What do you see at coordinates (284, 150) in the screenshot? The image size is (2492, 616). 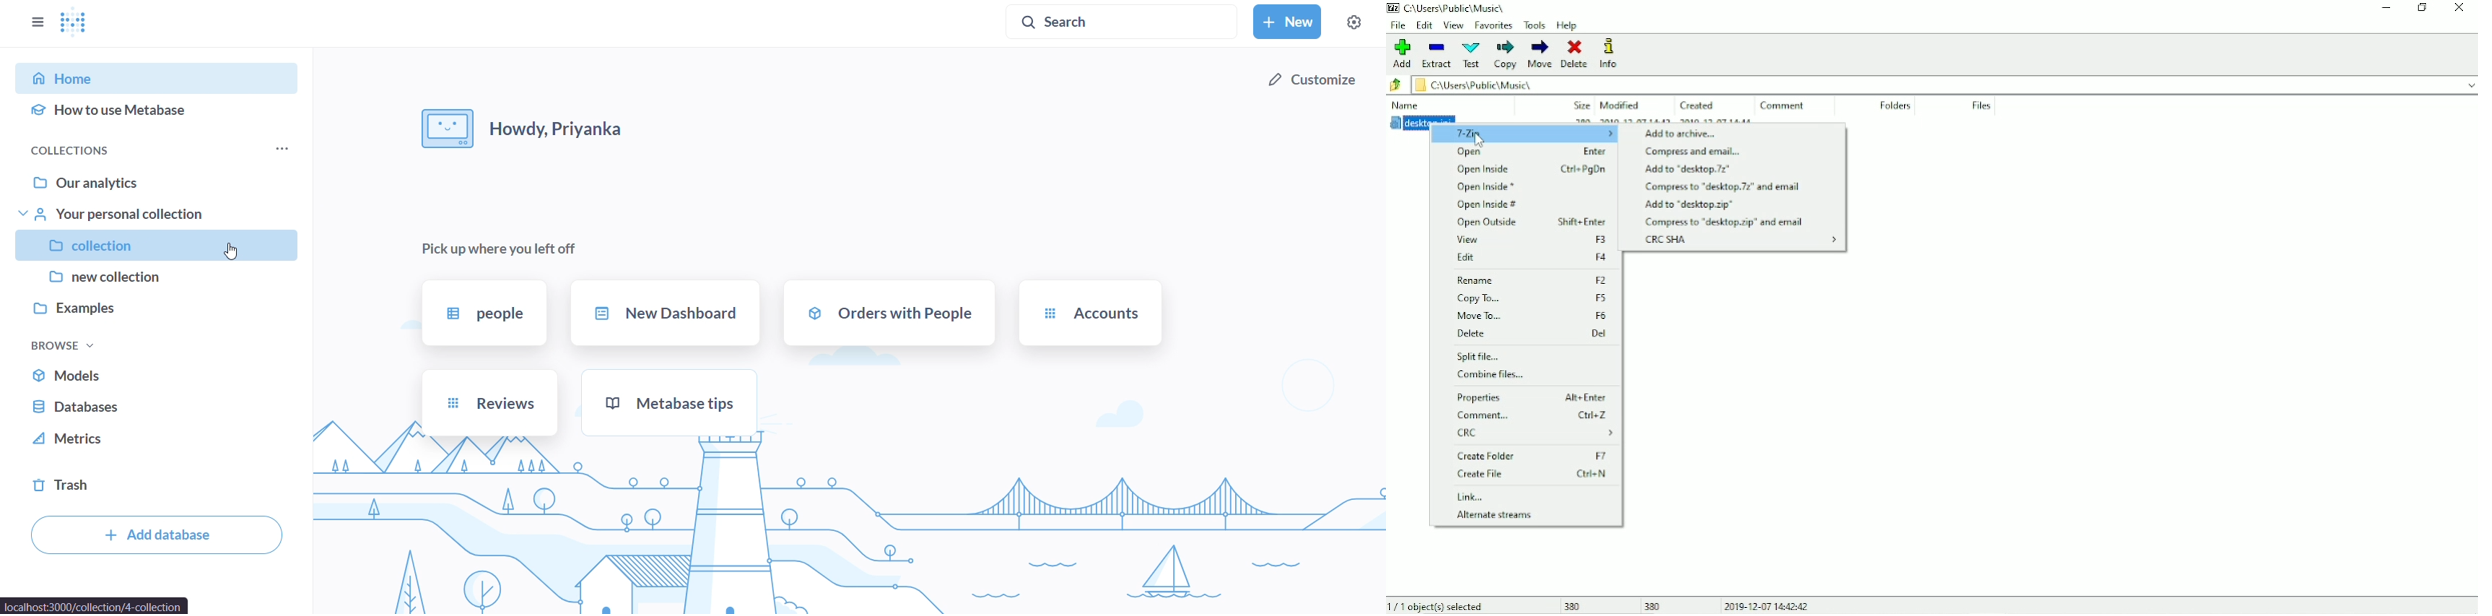 I see `more` at bounding box center [284, 150].